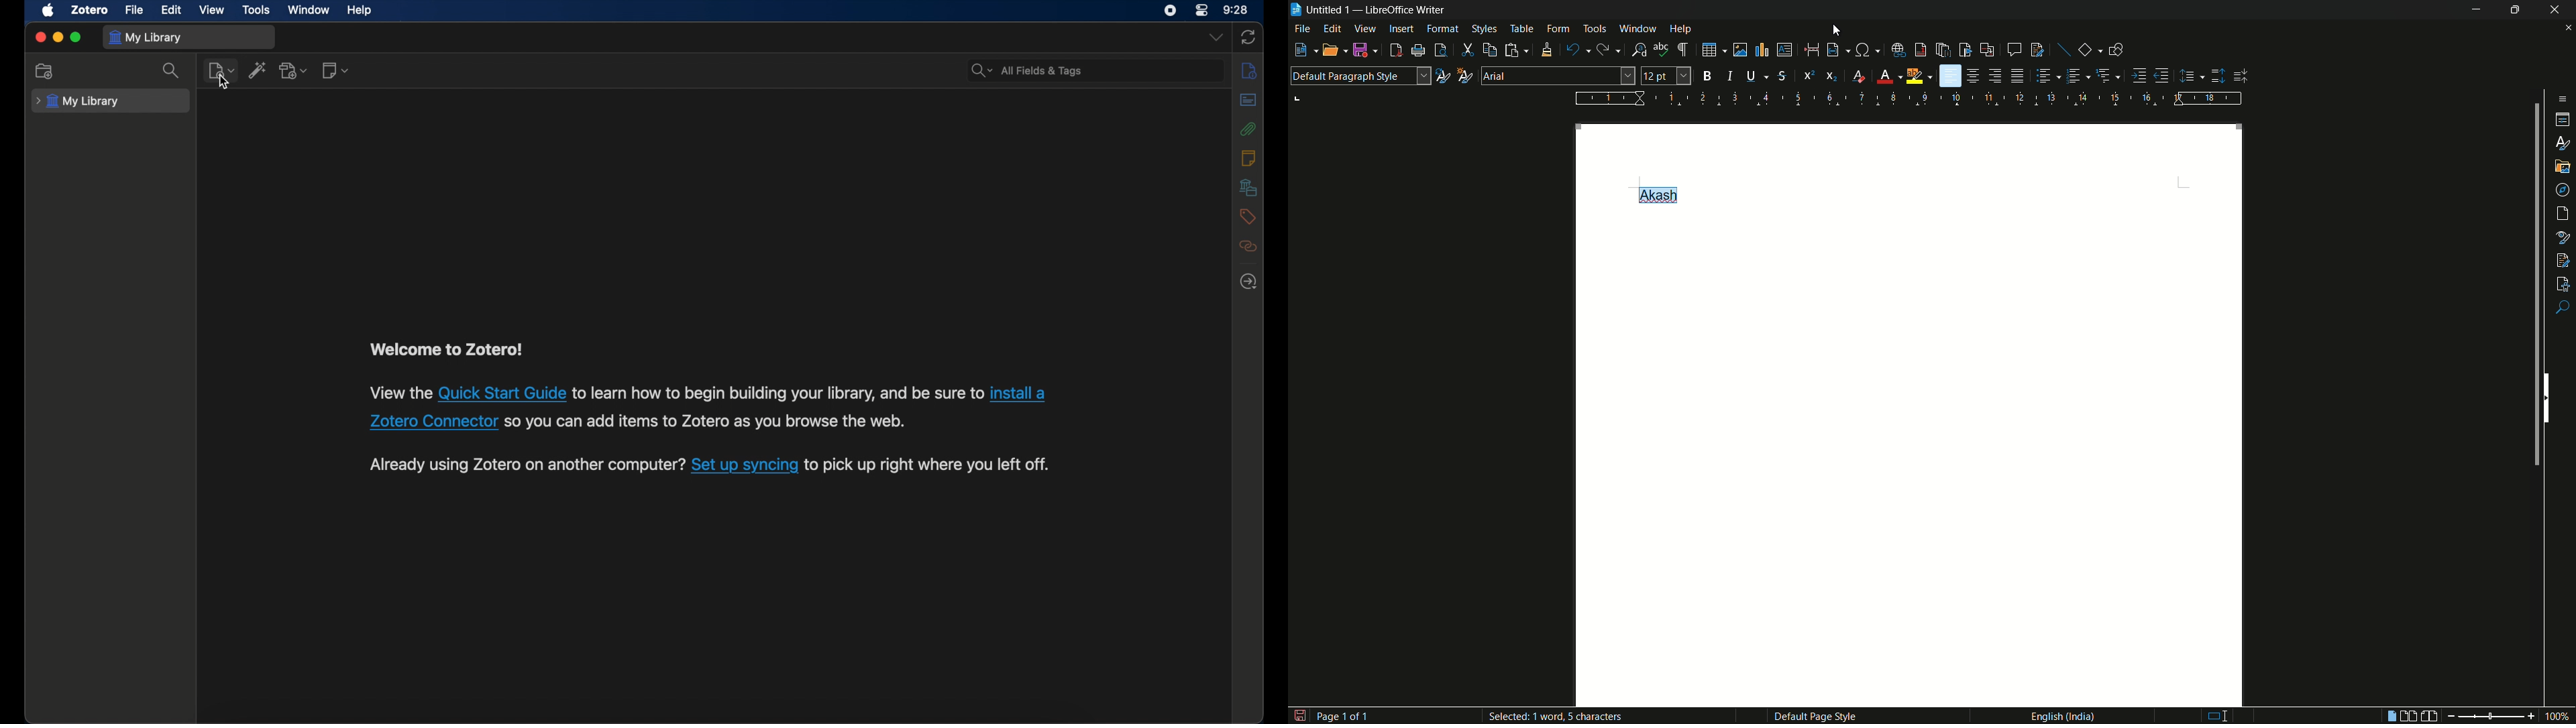 This screenshot has width=2576, height=728. What do you see at coordinates (1249, 70) in the screenshot?
I see `info` at bounding box center [1249, 70].